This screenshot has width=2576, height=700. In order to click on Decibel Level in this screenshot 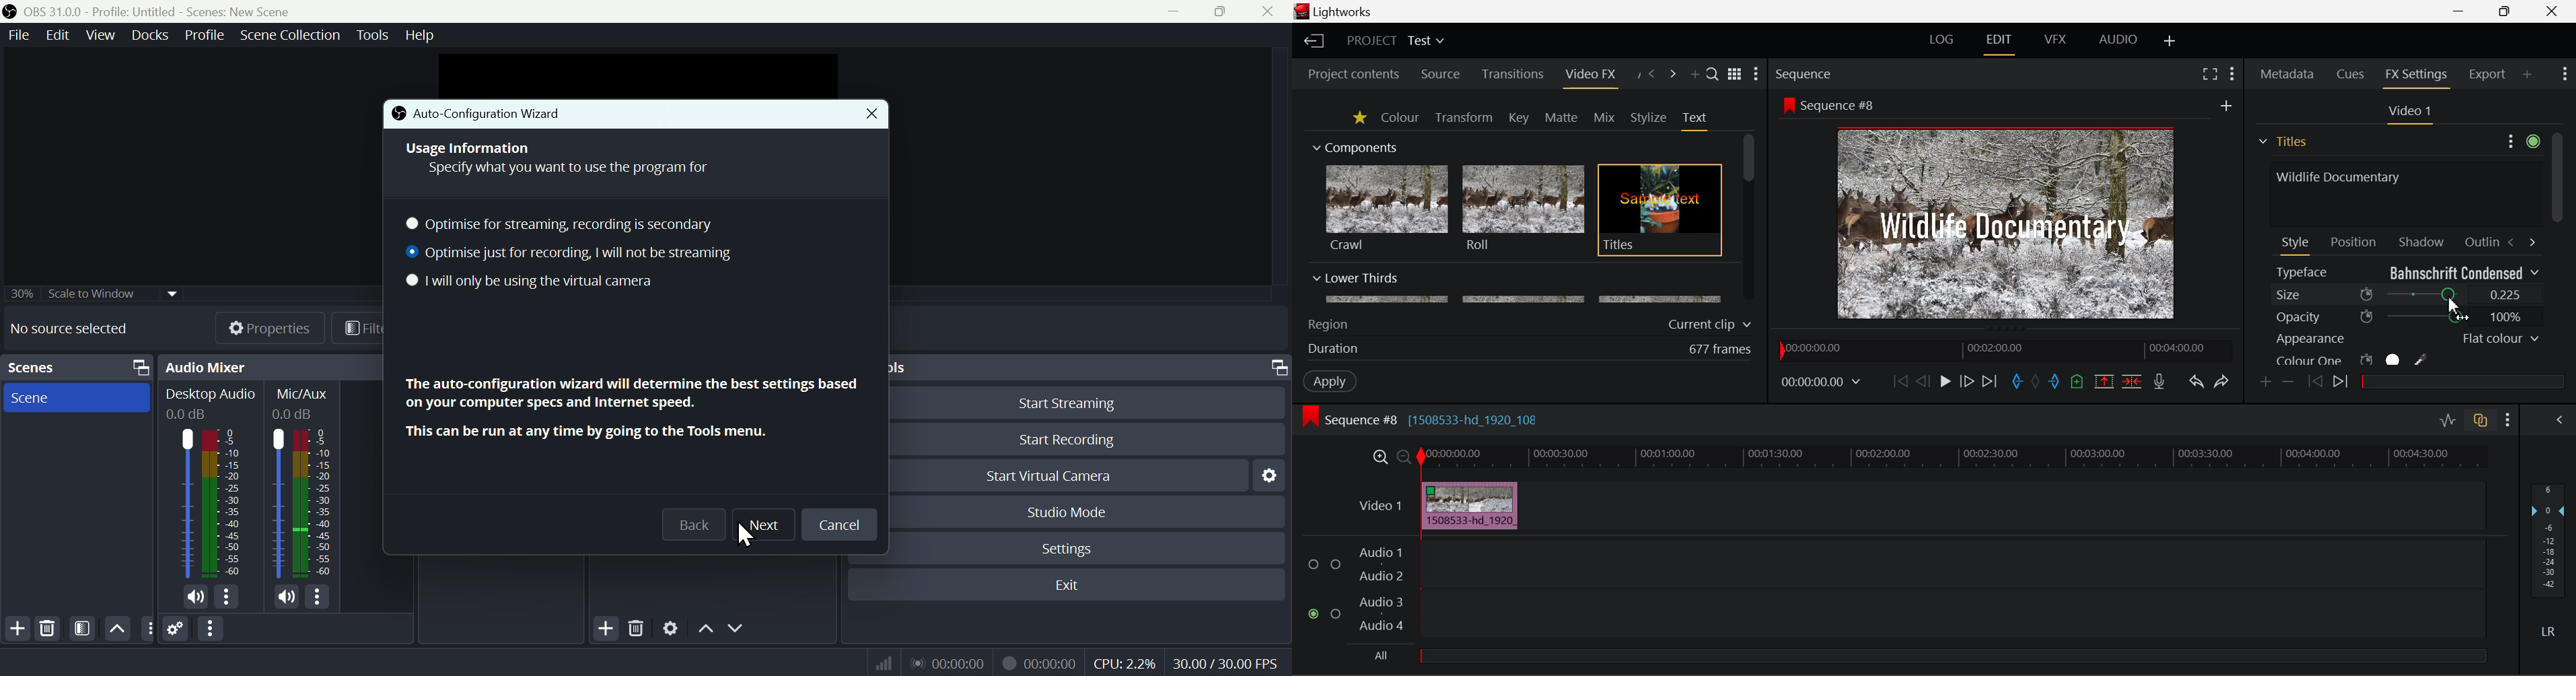, I will do `click(2550, 564)`.